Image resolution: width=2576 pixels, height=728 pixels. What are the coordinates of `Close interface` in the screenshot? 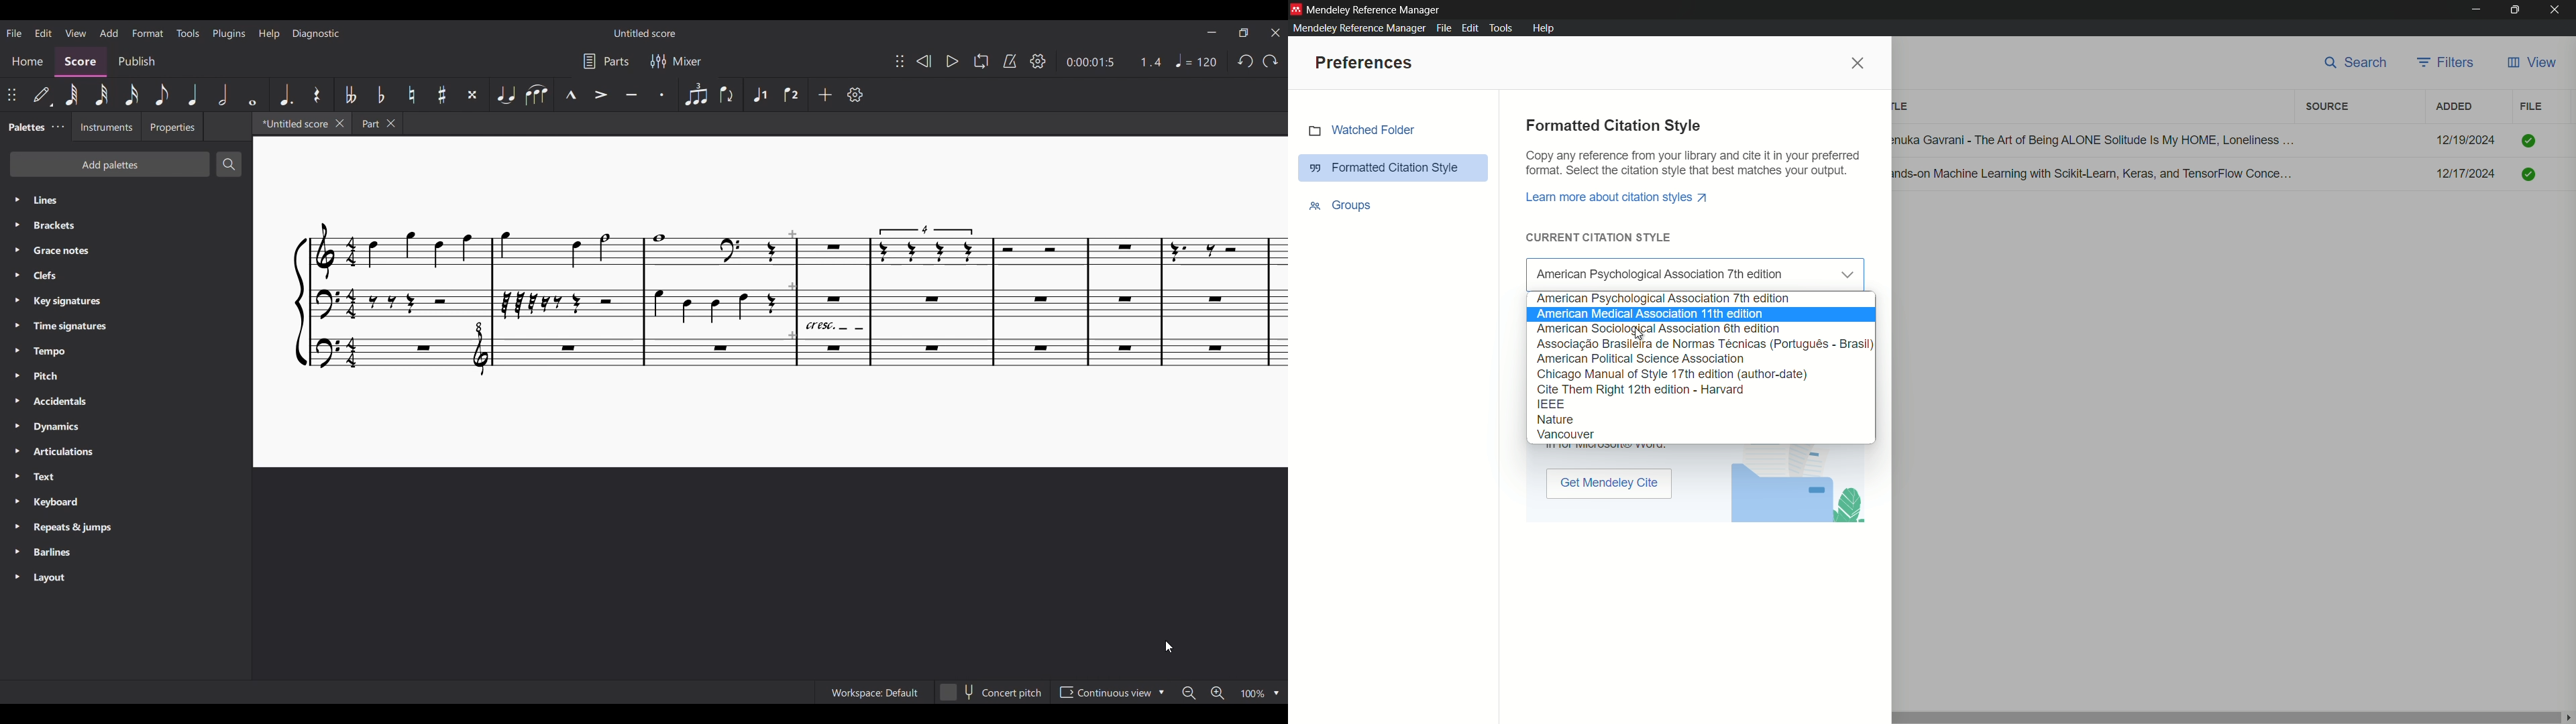 It's located at (1277, 33).